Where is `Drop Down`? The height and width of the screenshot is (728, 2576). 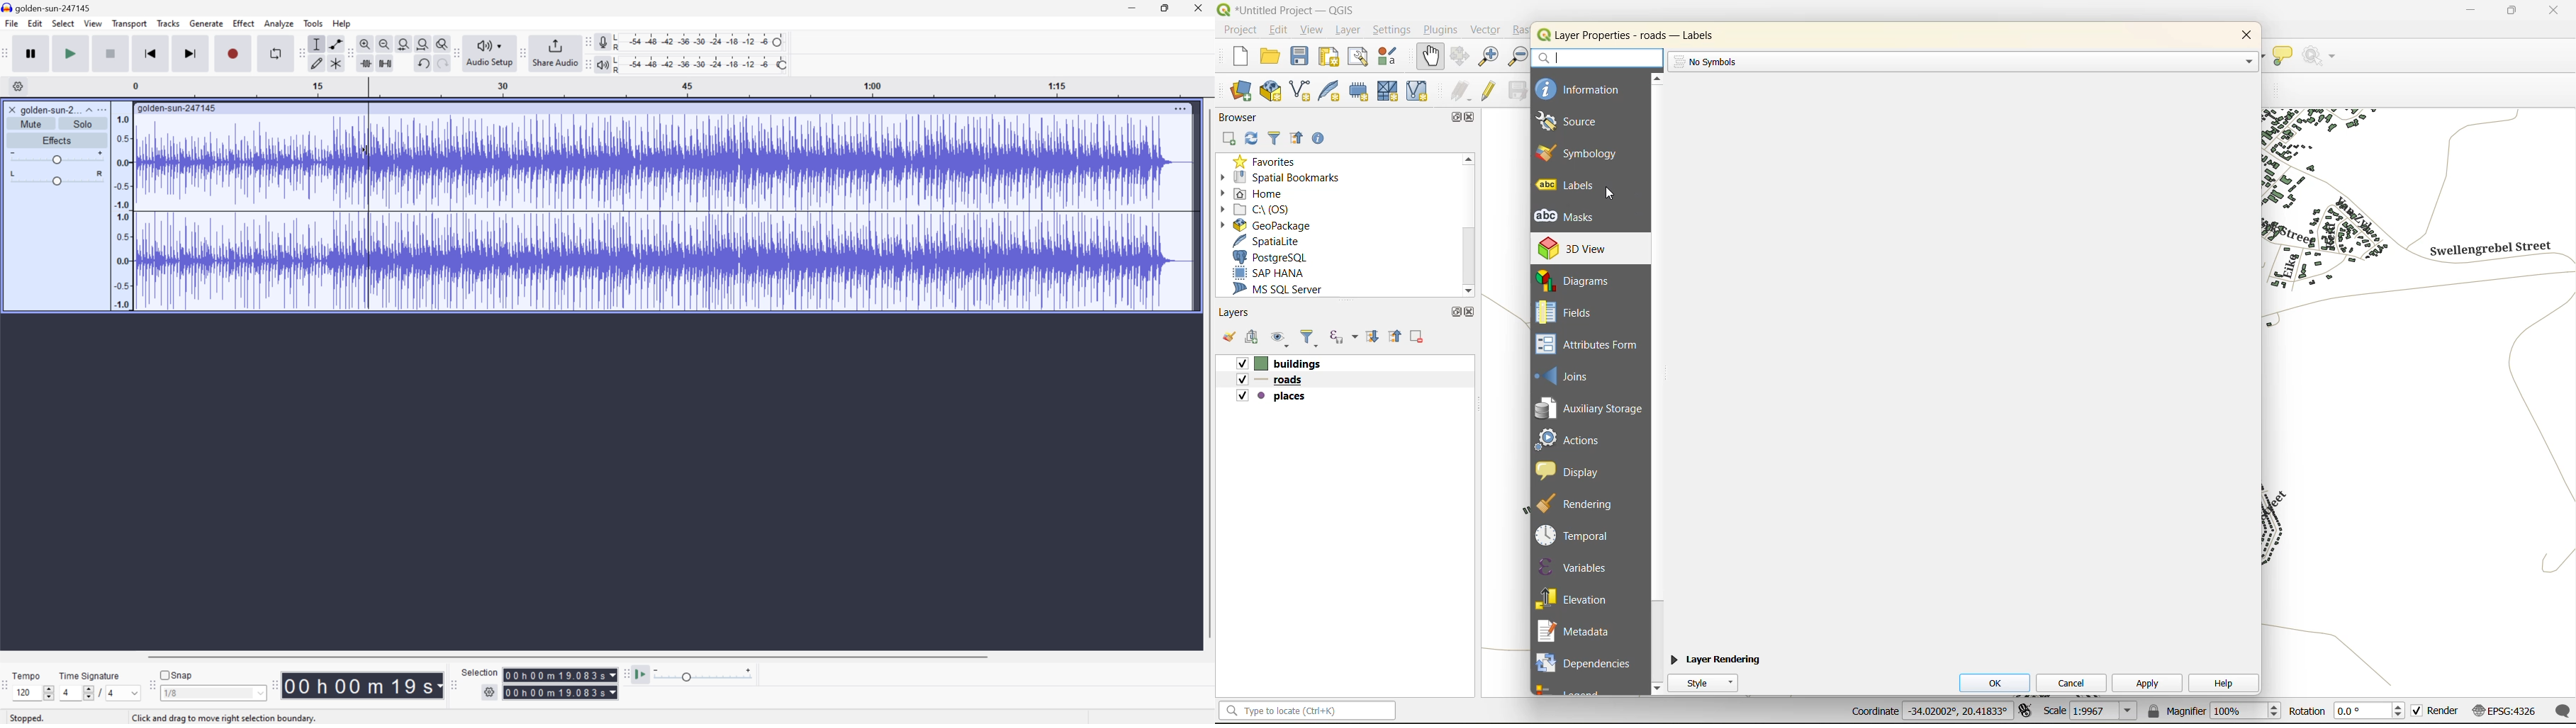
Drop Down is located at coordinates (132, 693).